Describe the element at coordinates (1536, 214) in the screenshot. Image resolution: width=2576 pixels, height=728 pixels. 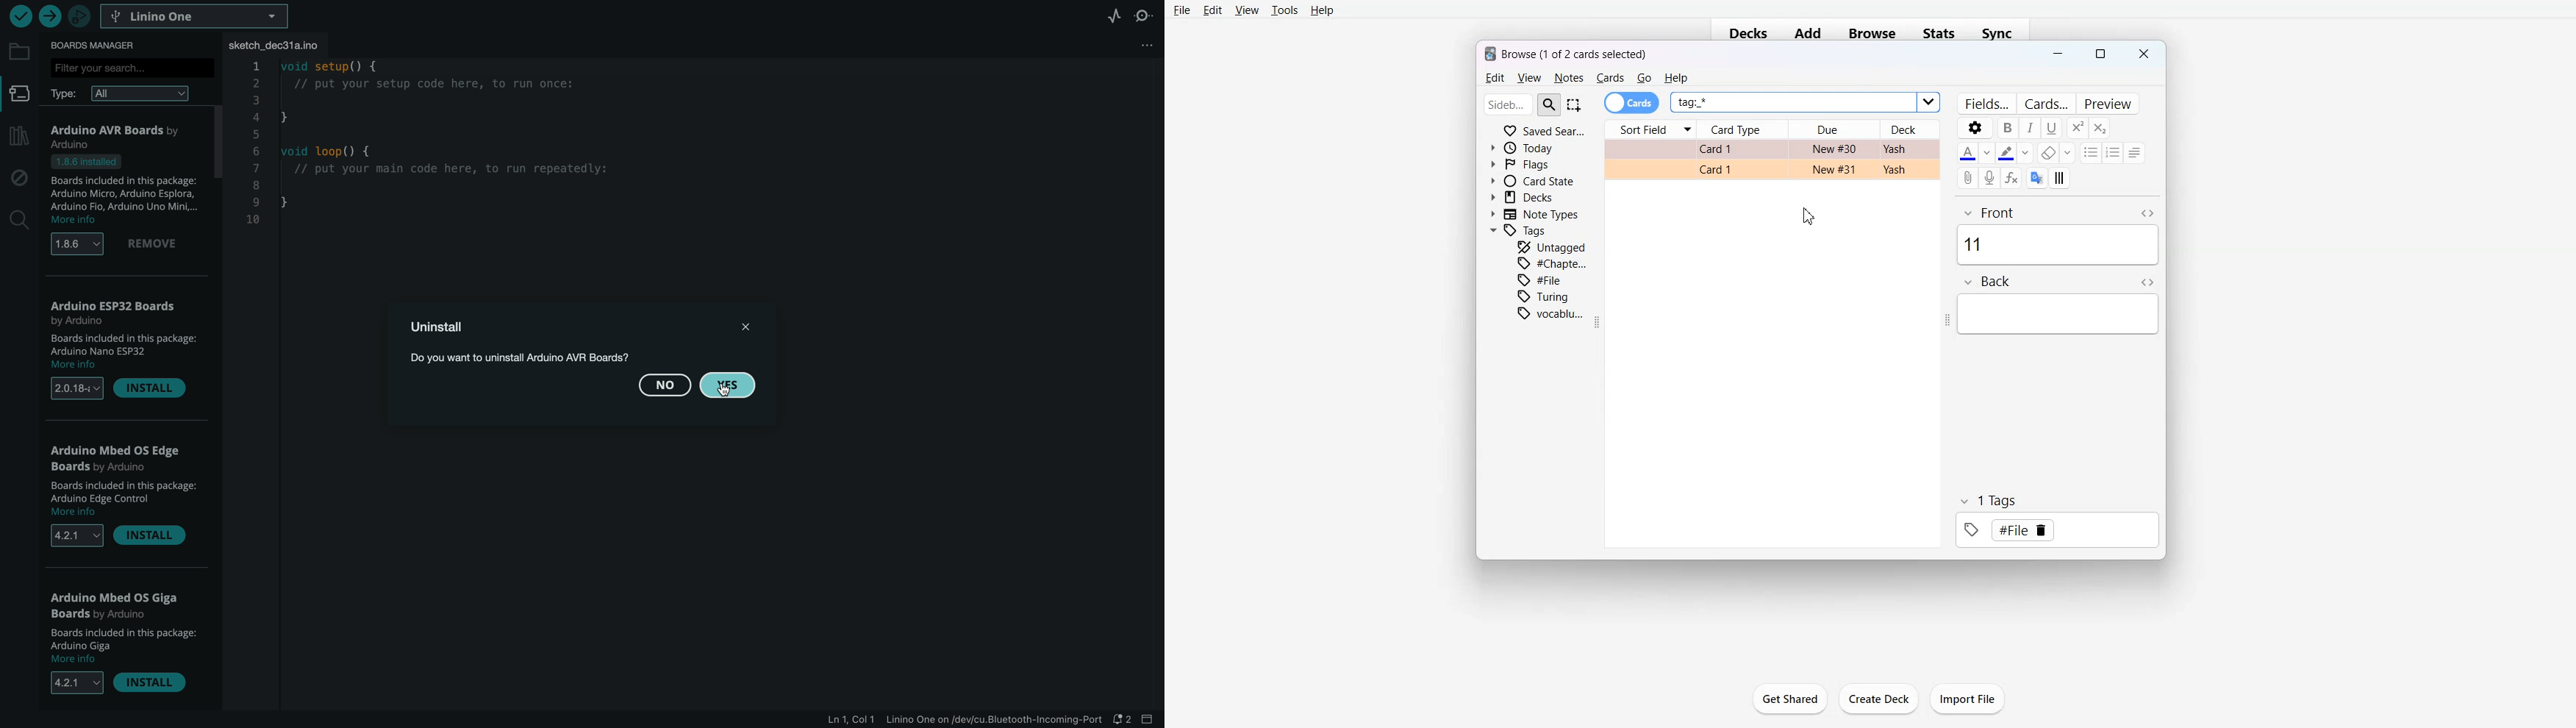
I see `Note Types` at that location.